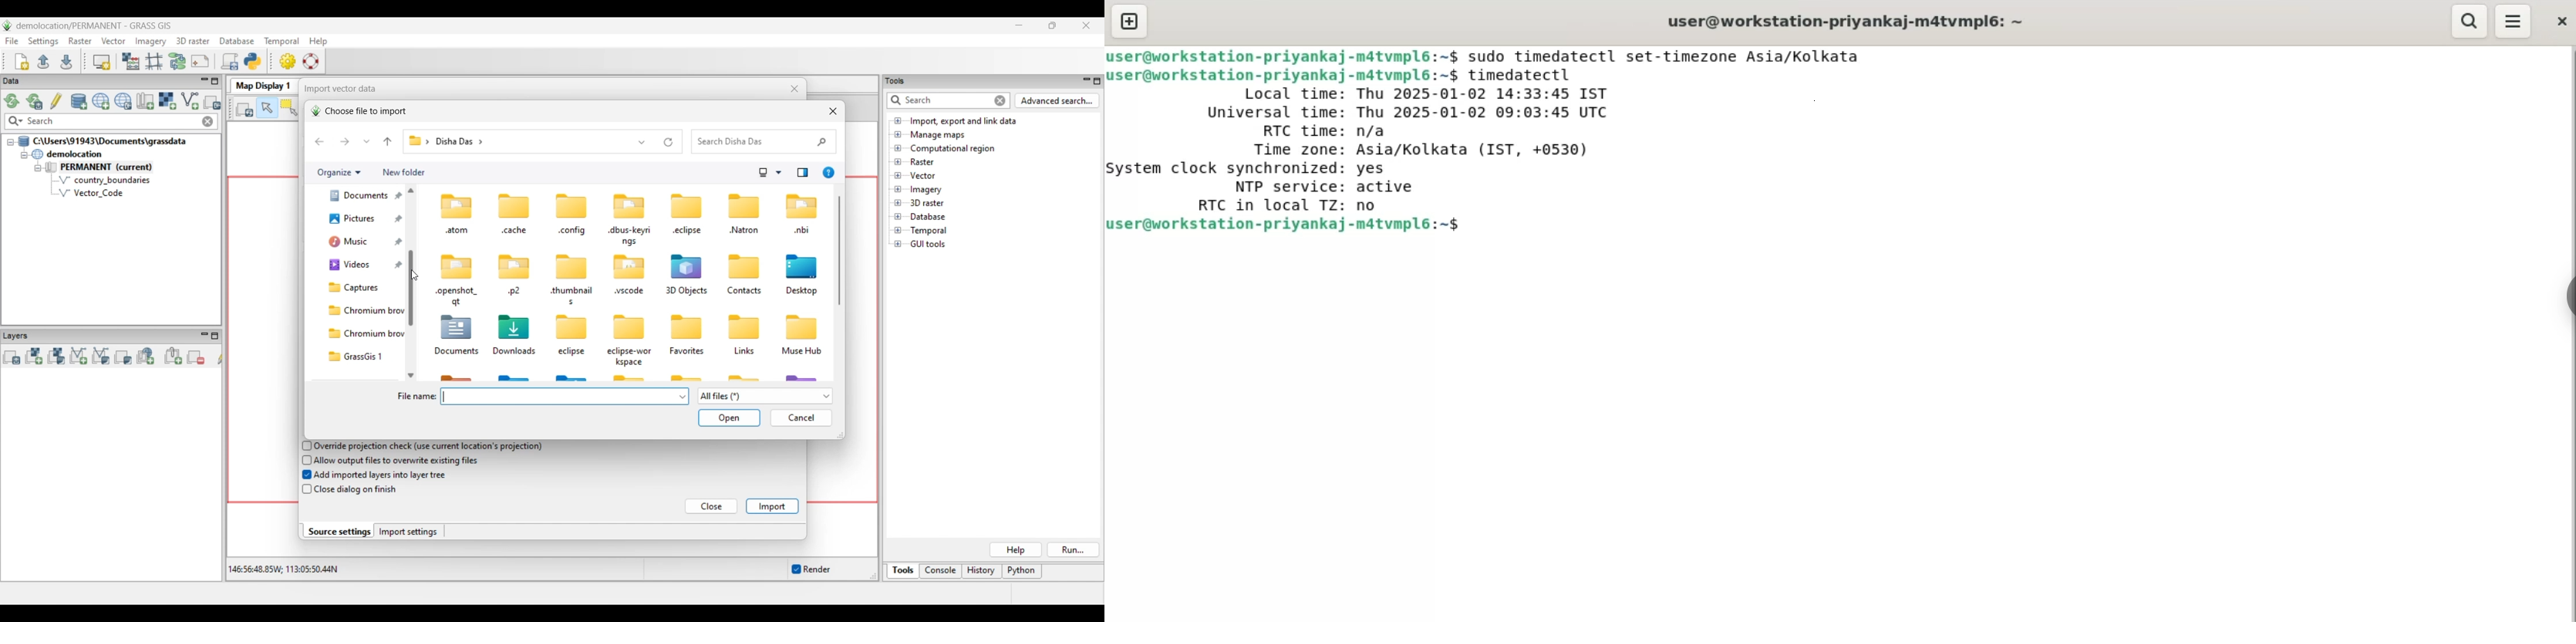  What do you see at coordinates (178, 61) in the screenshot?
I see `Graphical Modeler` at bounding box center [178, 61].